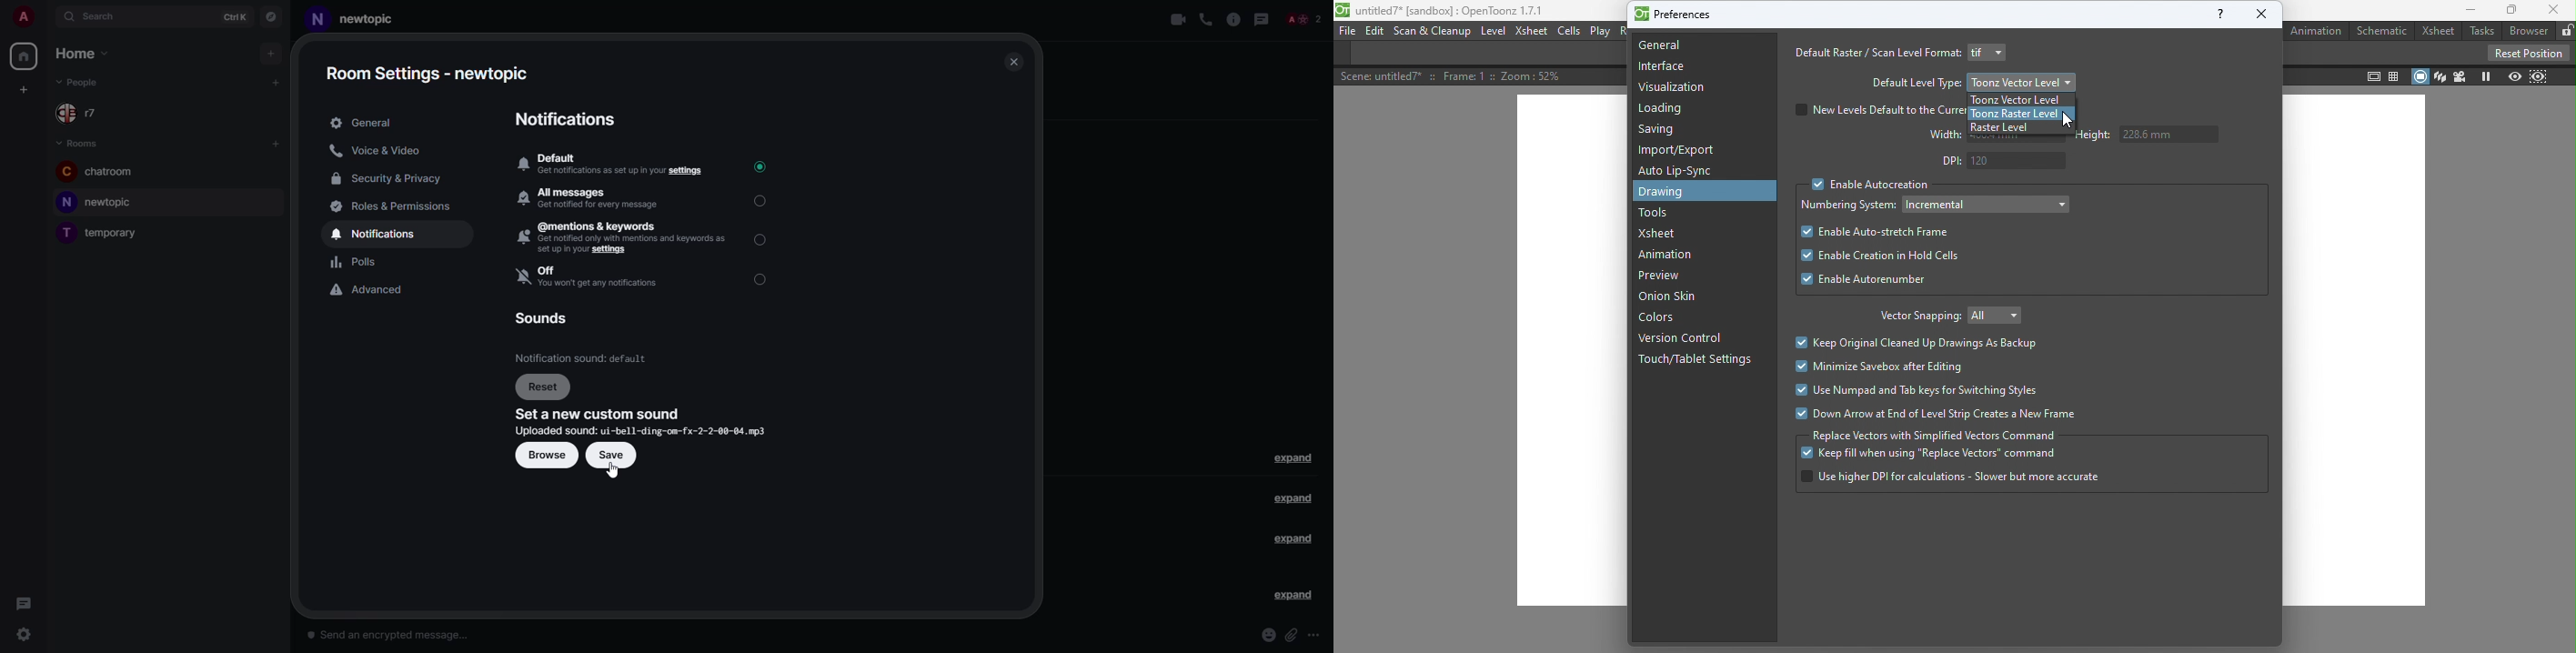  What do you see at coordinates (24, 56) in the screenshot?
I see `home` at bounding box center [24, 56].